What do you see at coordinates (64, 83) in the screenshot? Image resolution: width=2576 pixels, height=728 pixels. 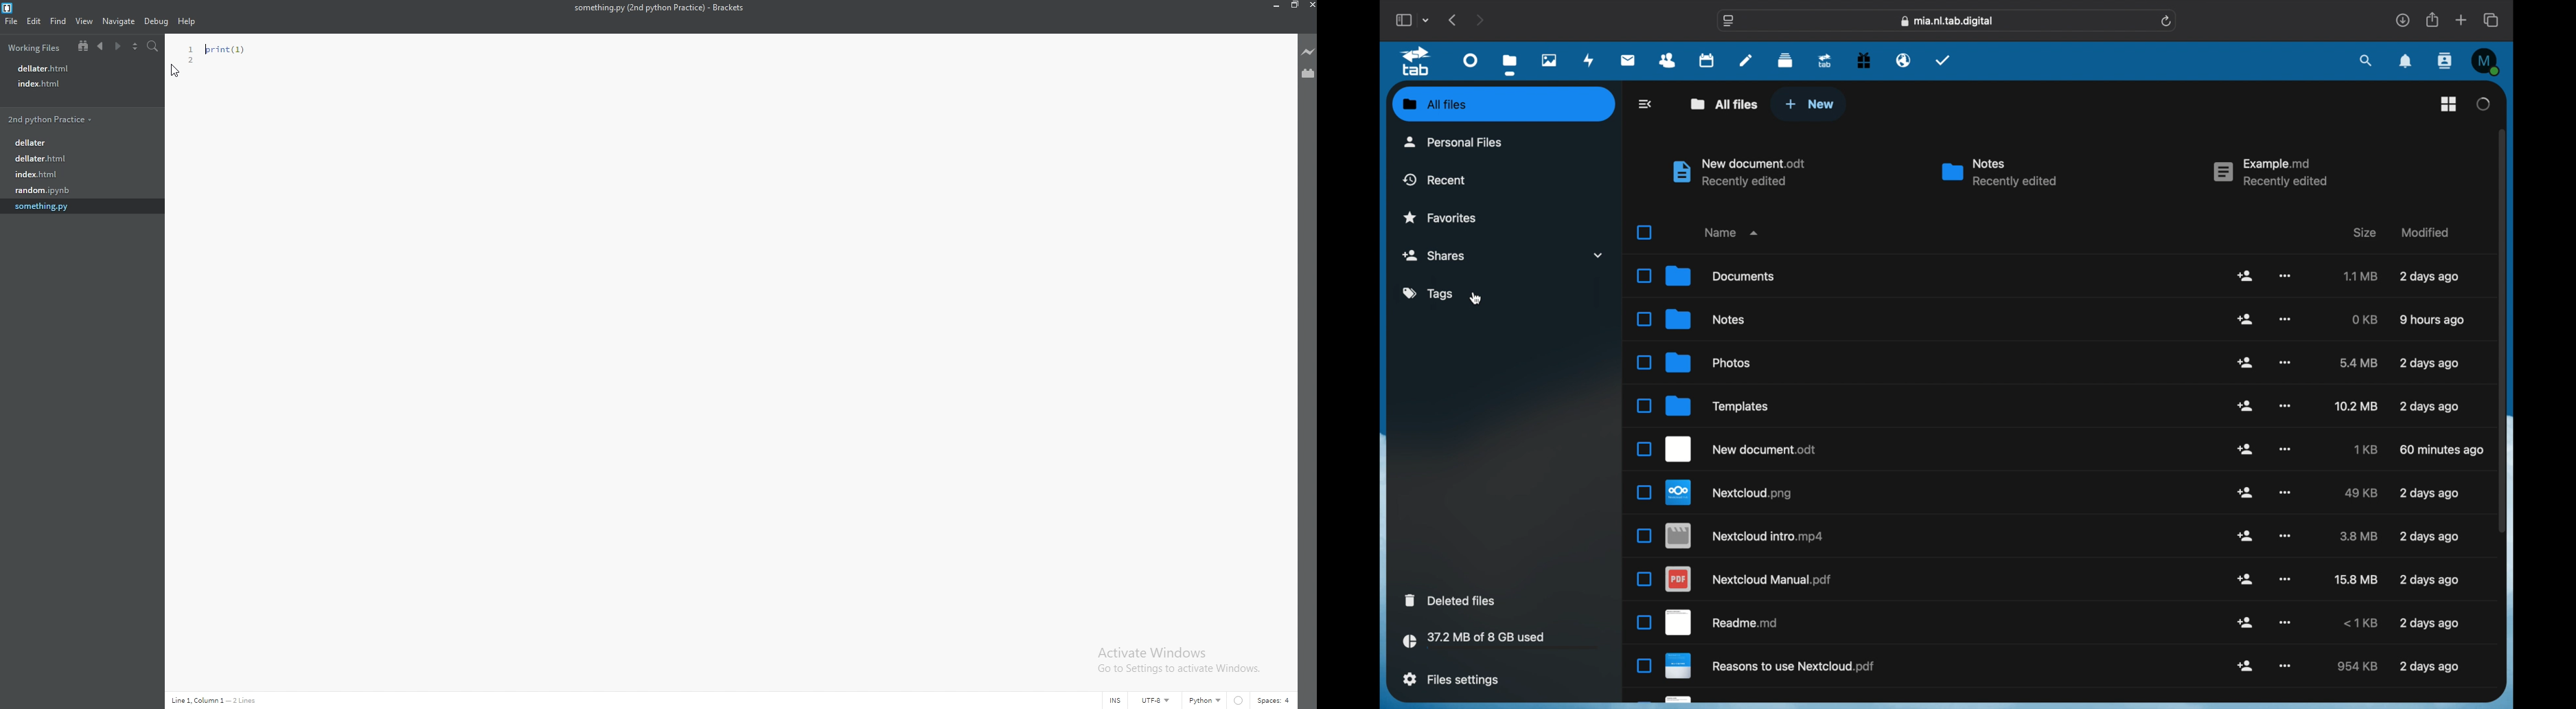 I see `file name` at bounding box center [64, 83].